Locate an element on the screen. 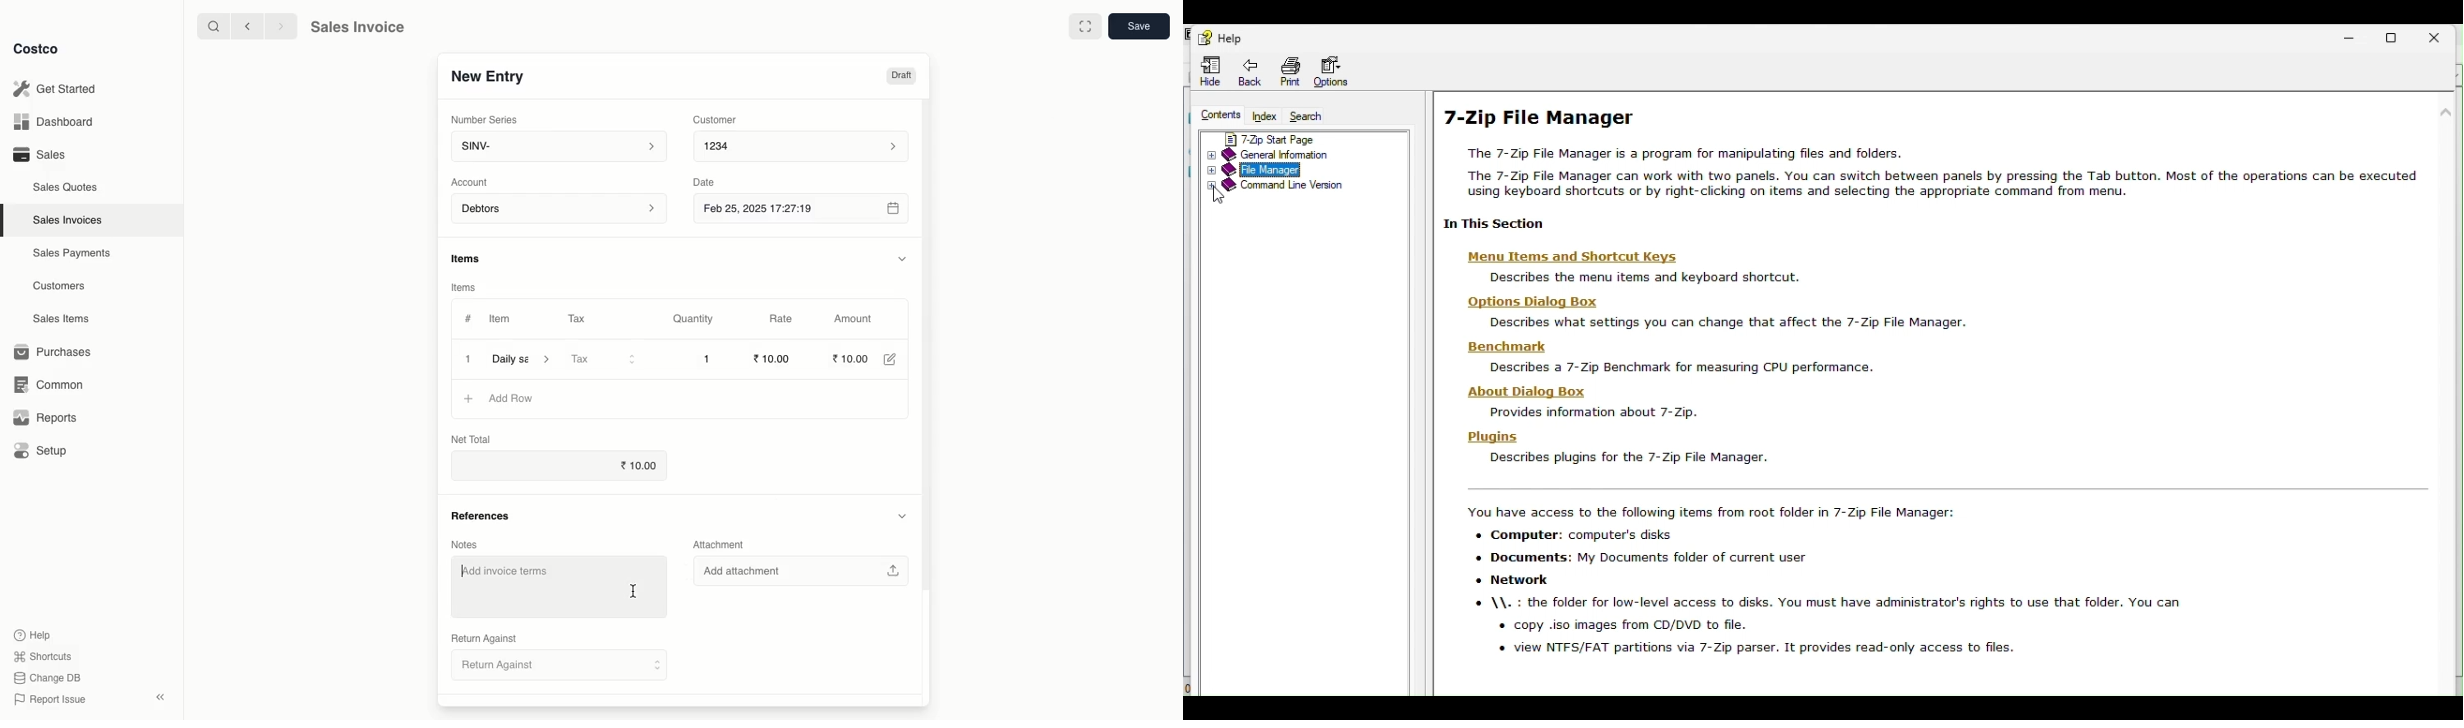  SINV-1001 is located at coordinates (496, 76).